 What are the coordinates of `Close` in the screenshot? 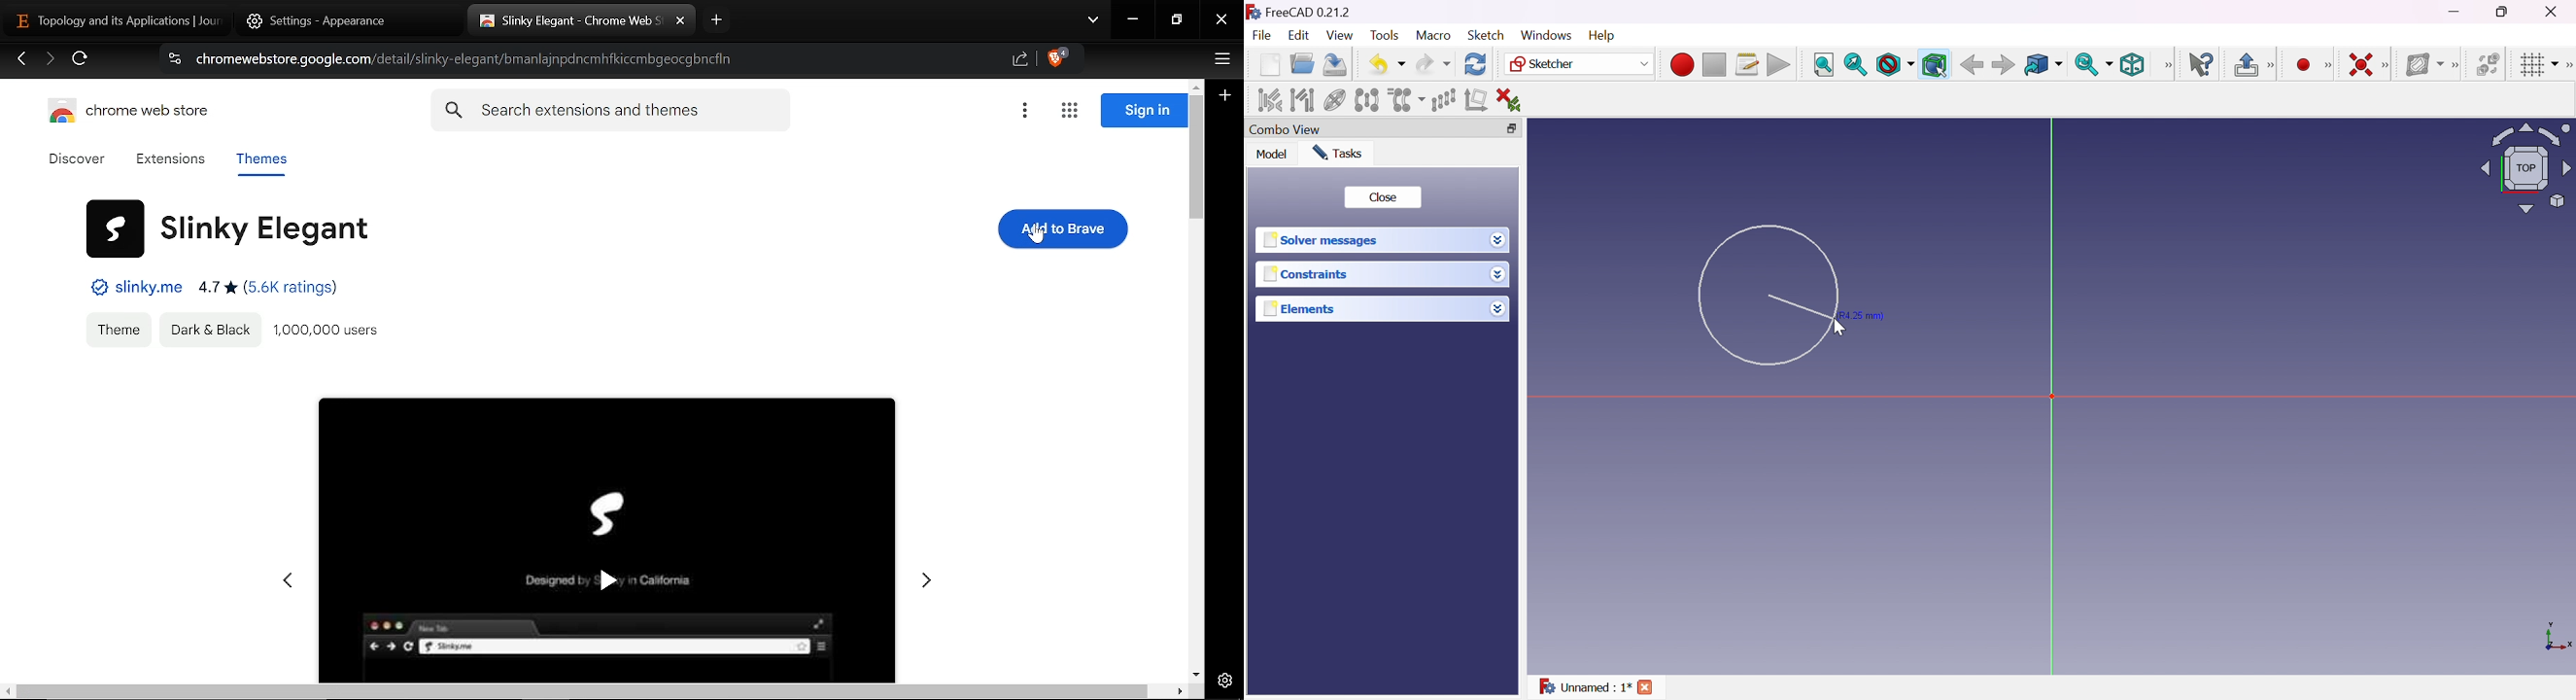 It's located at (2558, 11).